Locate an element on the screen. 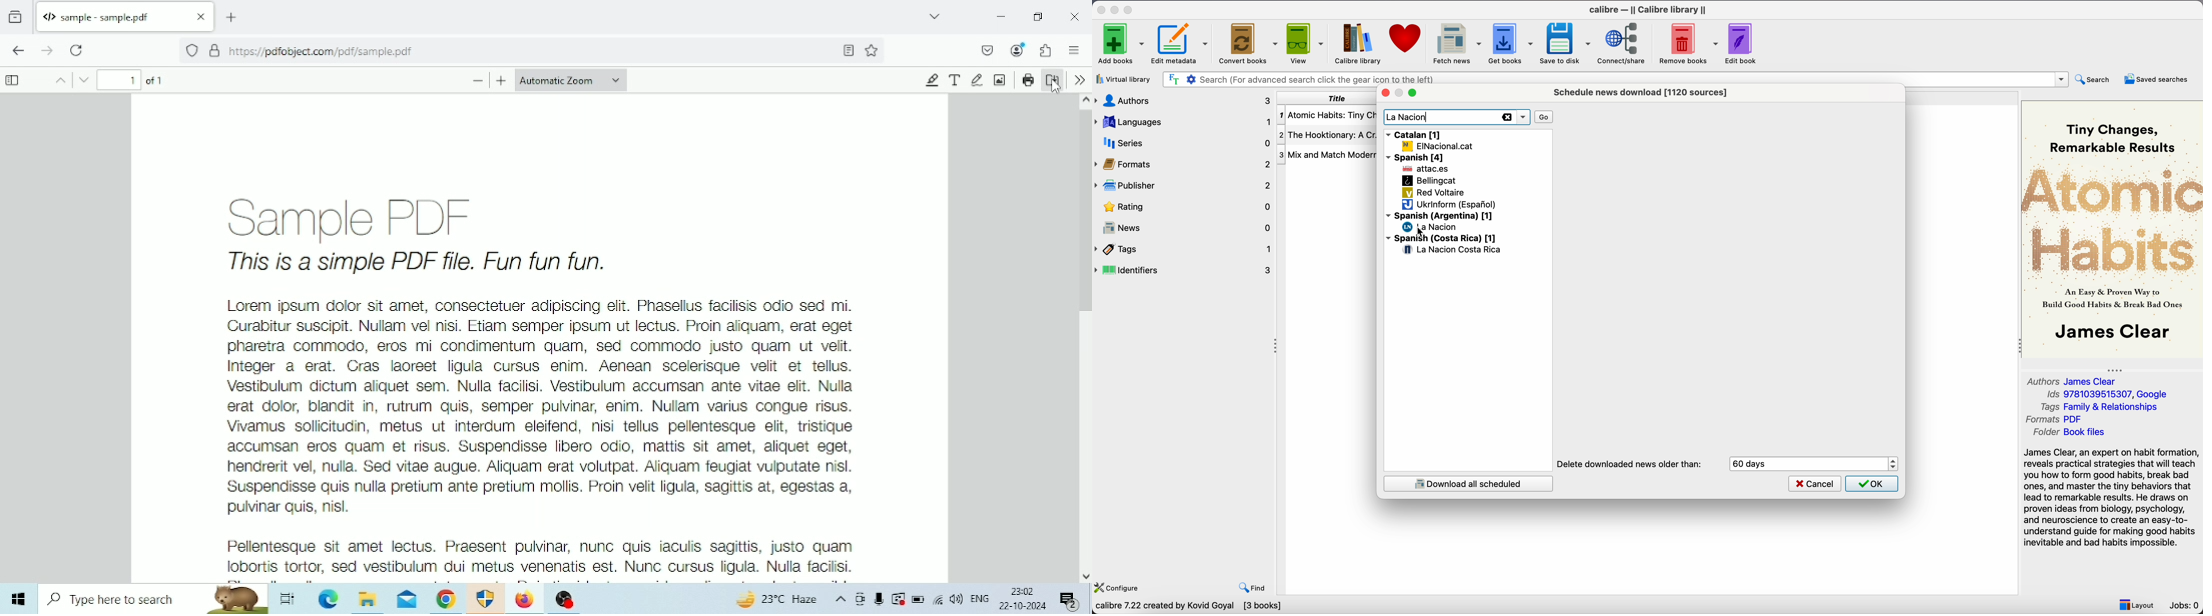  OBS Studio is located at coordinates (566, 599).